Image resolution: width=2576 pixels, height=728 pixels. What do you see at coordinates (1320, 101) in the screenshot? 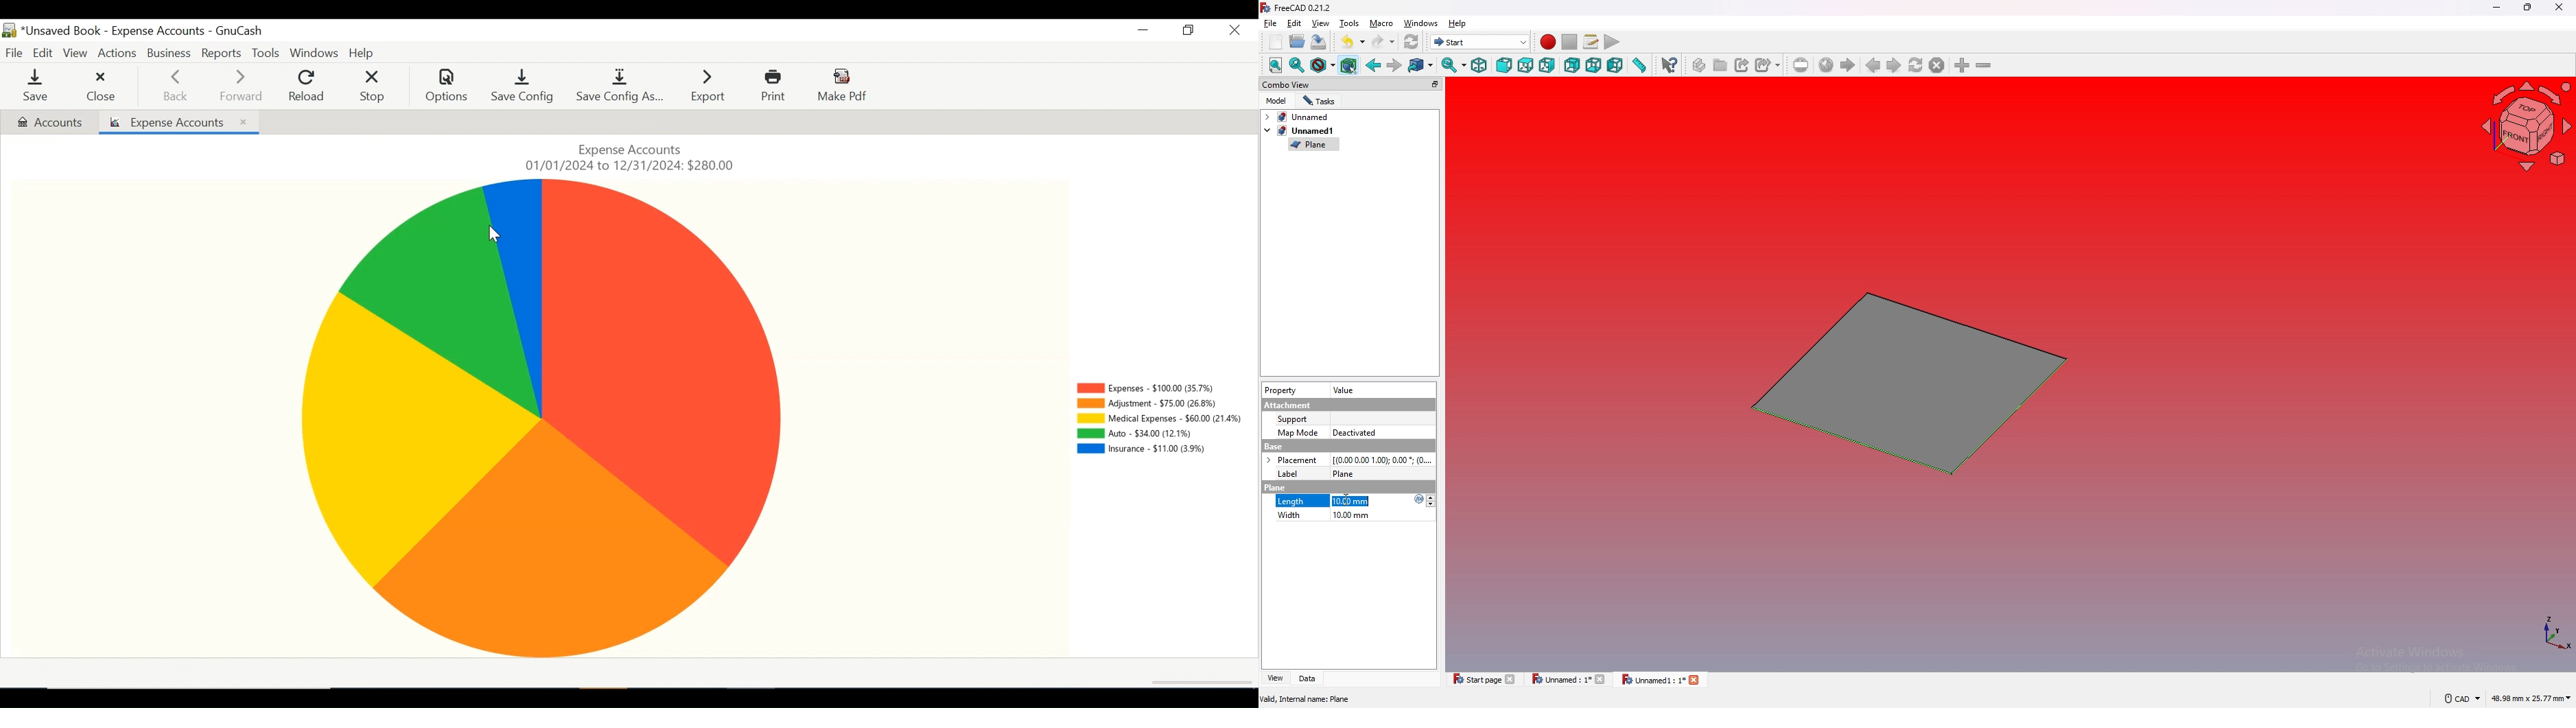
I see `tasks` at bounding box center [1320, 101].